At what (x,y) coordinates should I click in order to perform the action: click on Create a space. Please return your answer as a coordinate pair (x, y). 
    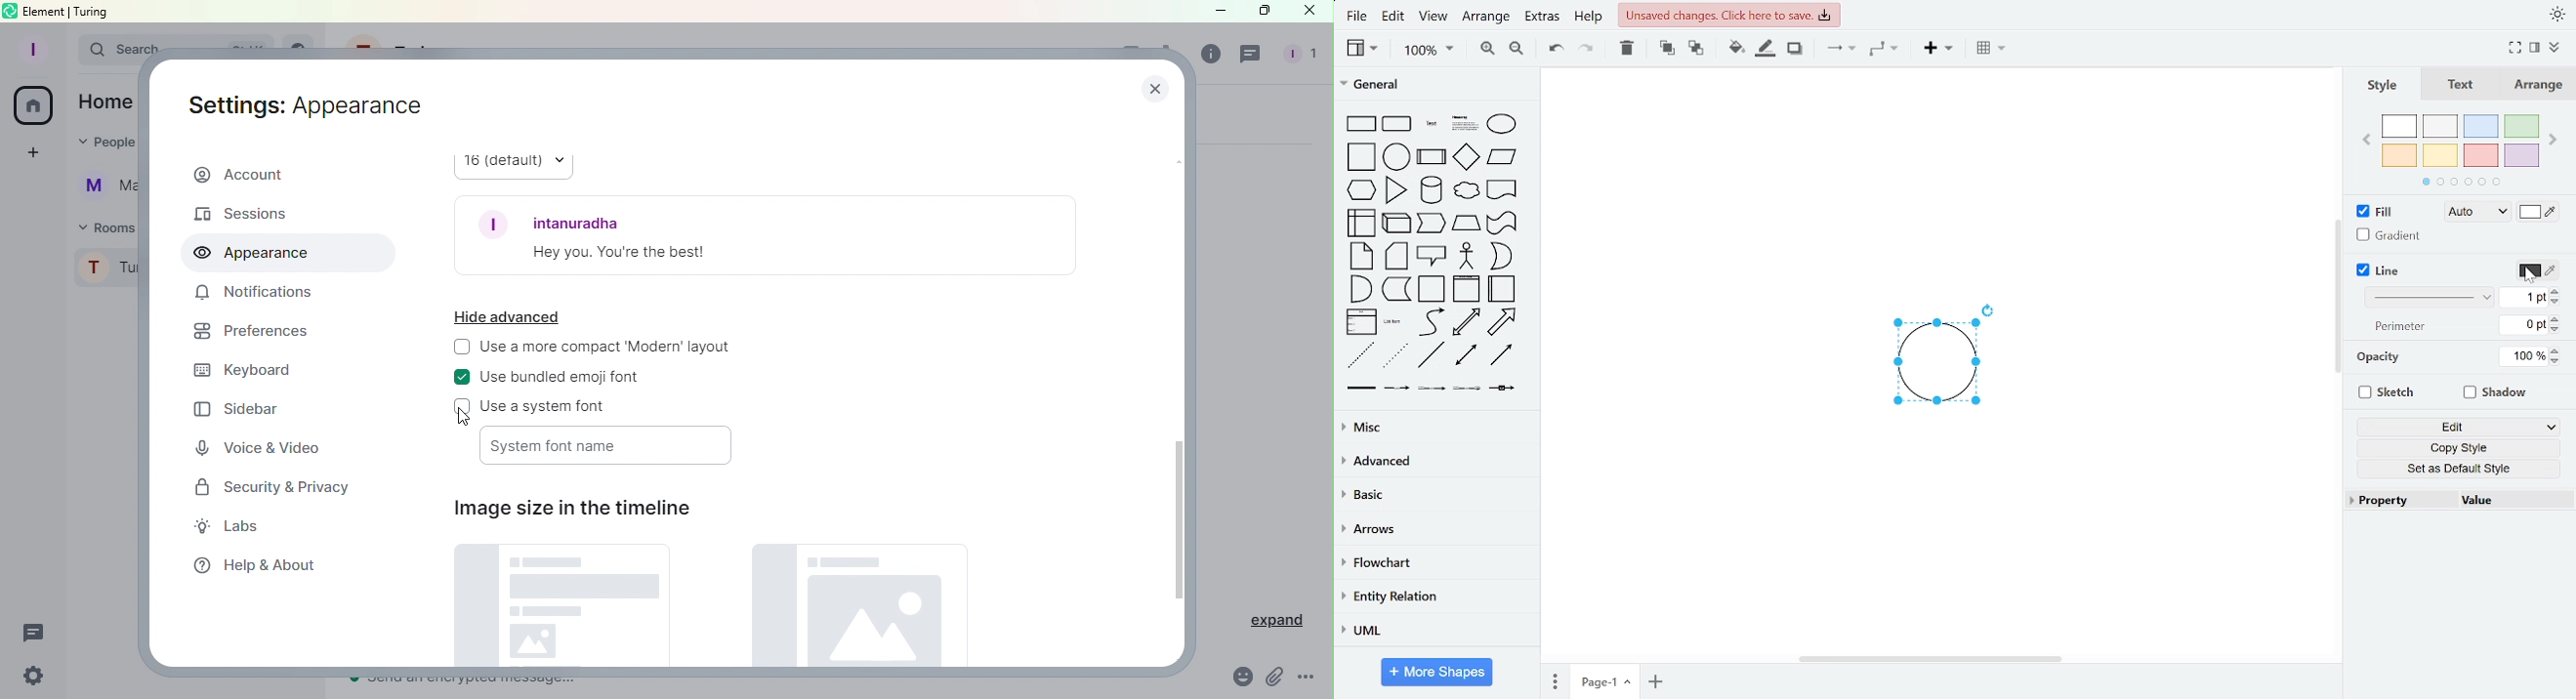
    Looking at the image, I should click on (33, 152).